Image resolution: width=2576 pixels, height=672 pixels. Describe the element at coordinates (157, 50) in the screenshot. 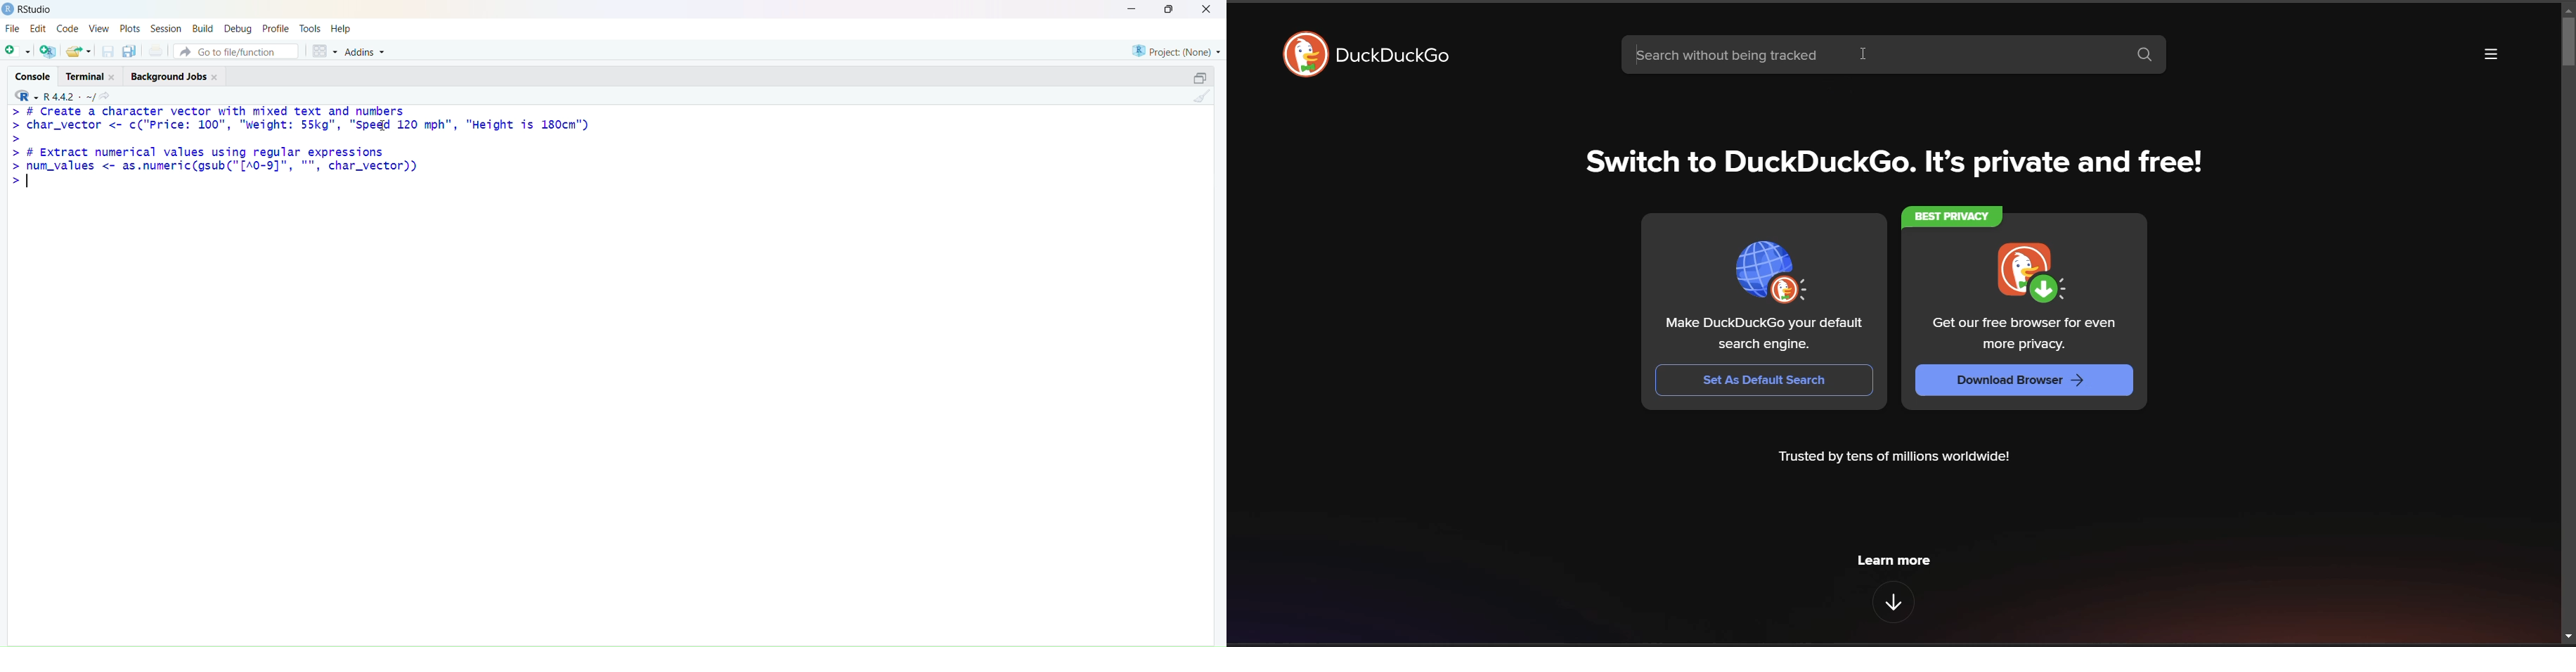

I see `print` at that location.